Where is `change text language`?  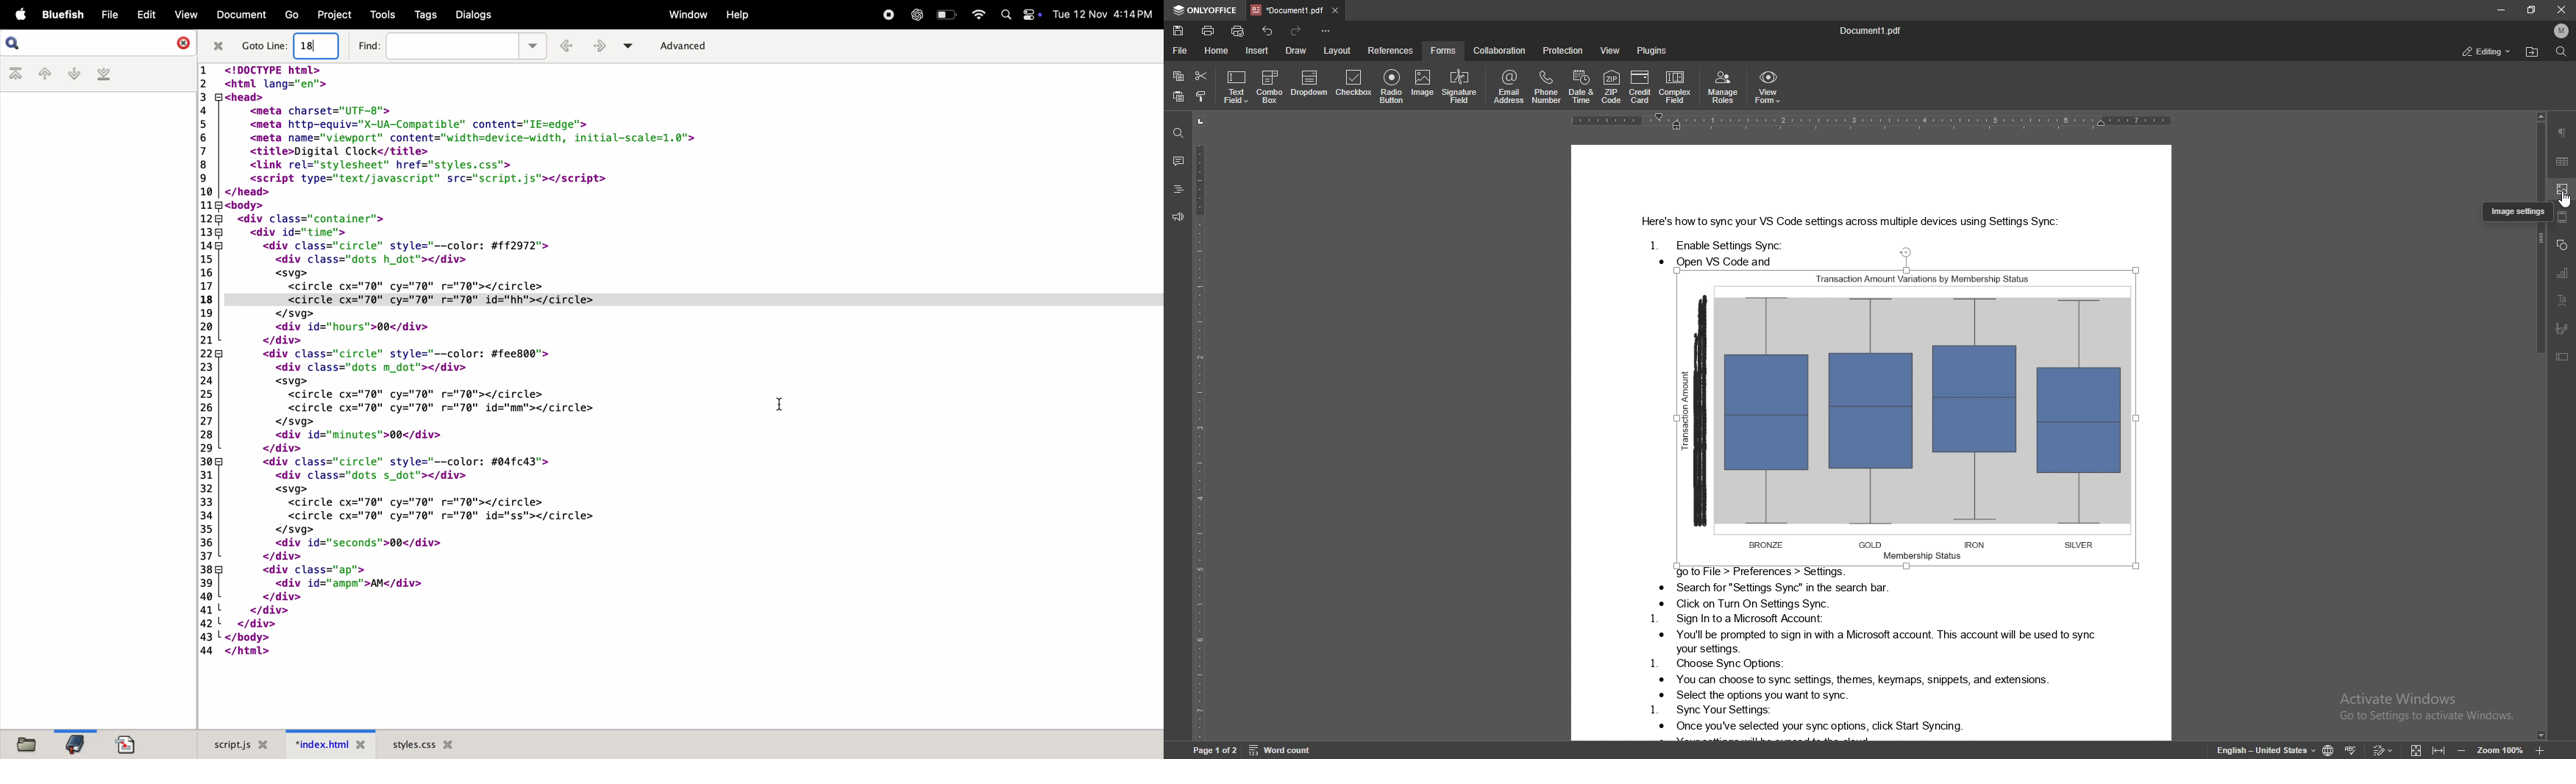
change text language is located at coordinates (2266, 749).